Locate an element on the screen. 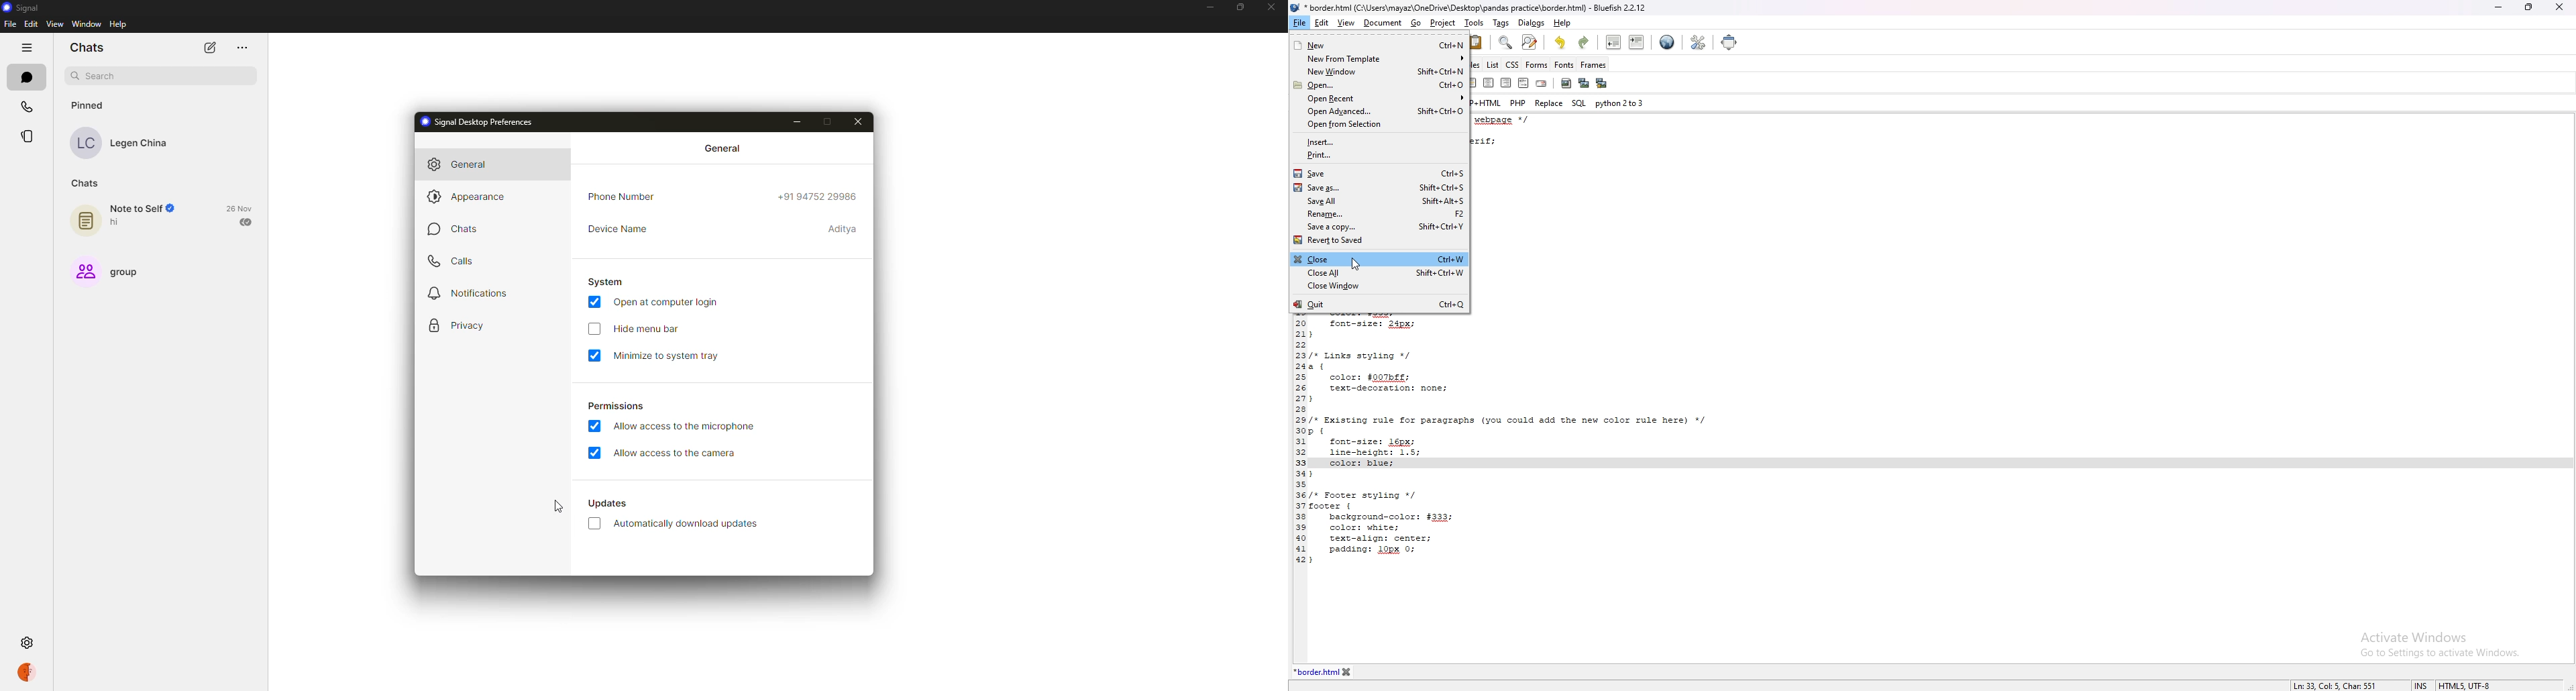 Image resolution: width=2576 pixels, height=700 pixels. tags is located at coordinates (1501, 23).